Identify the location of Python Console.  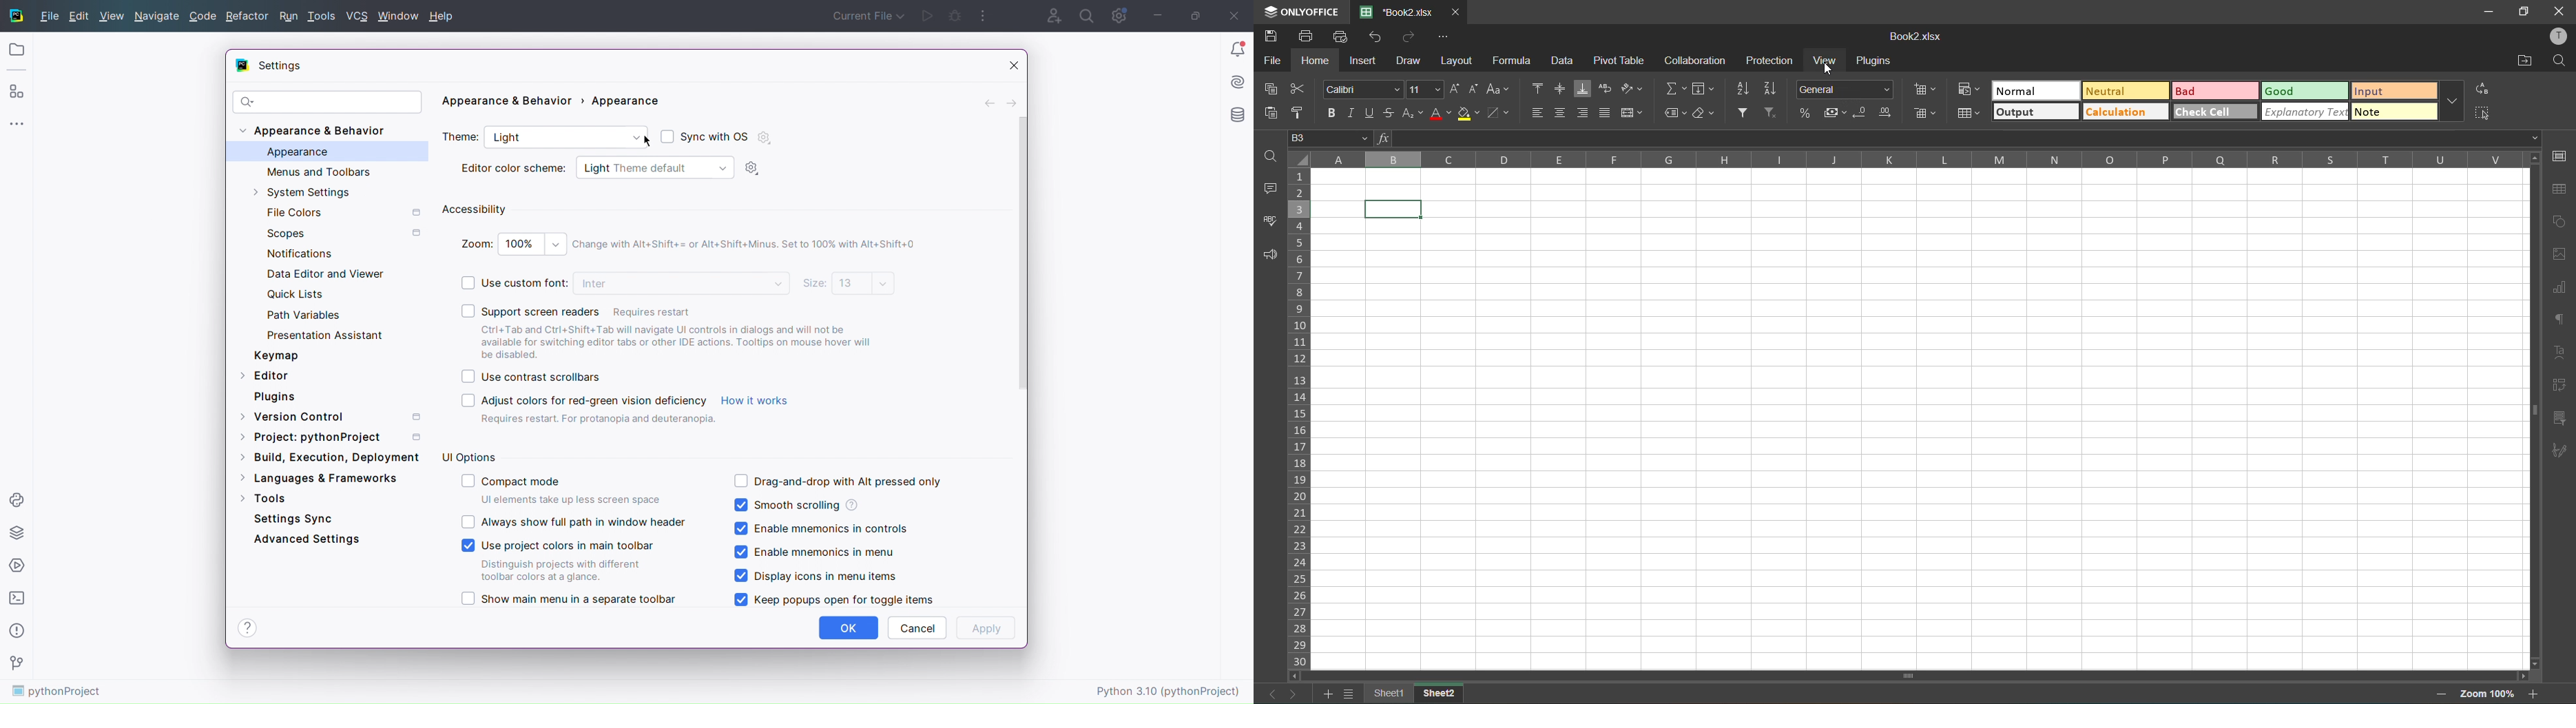
(17, 498).